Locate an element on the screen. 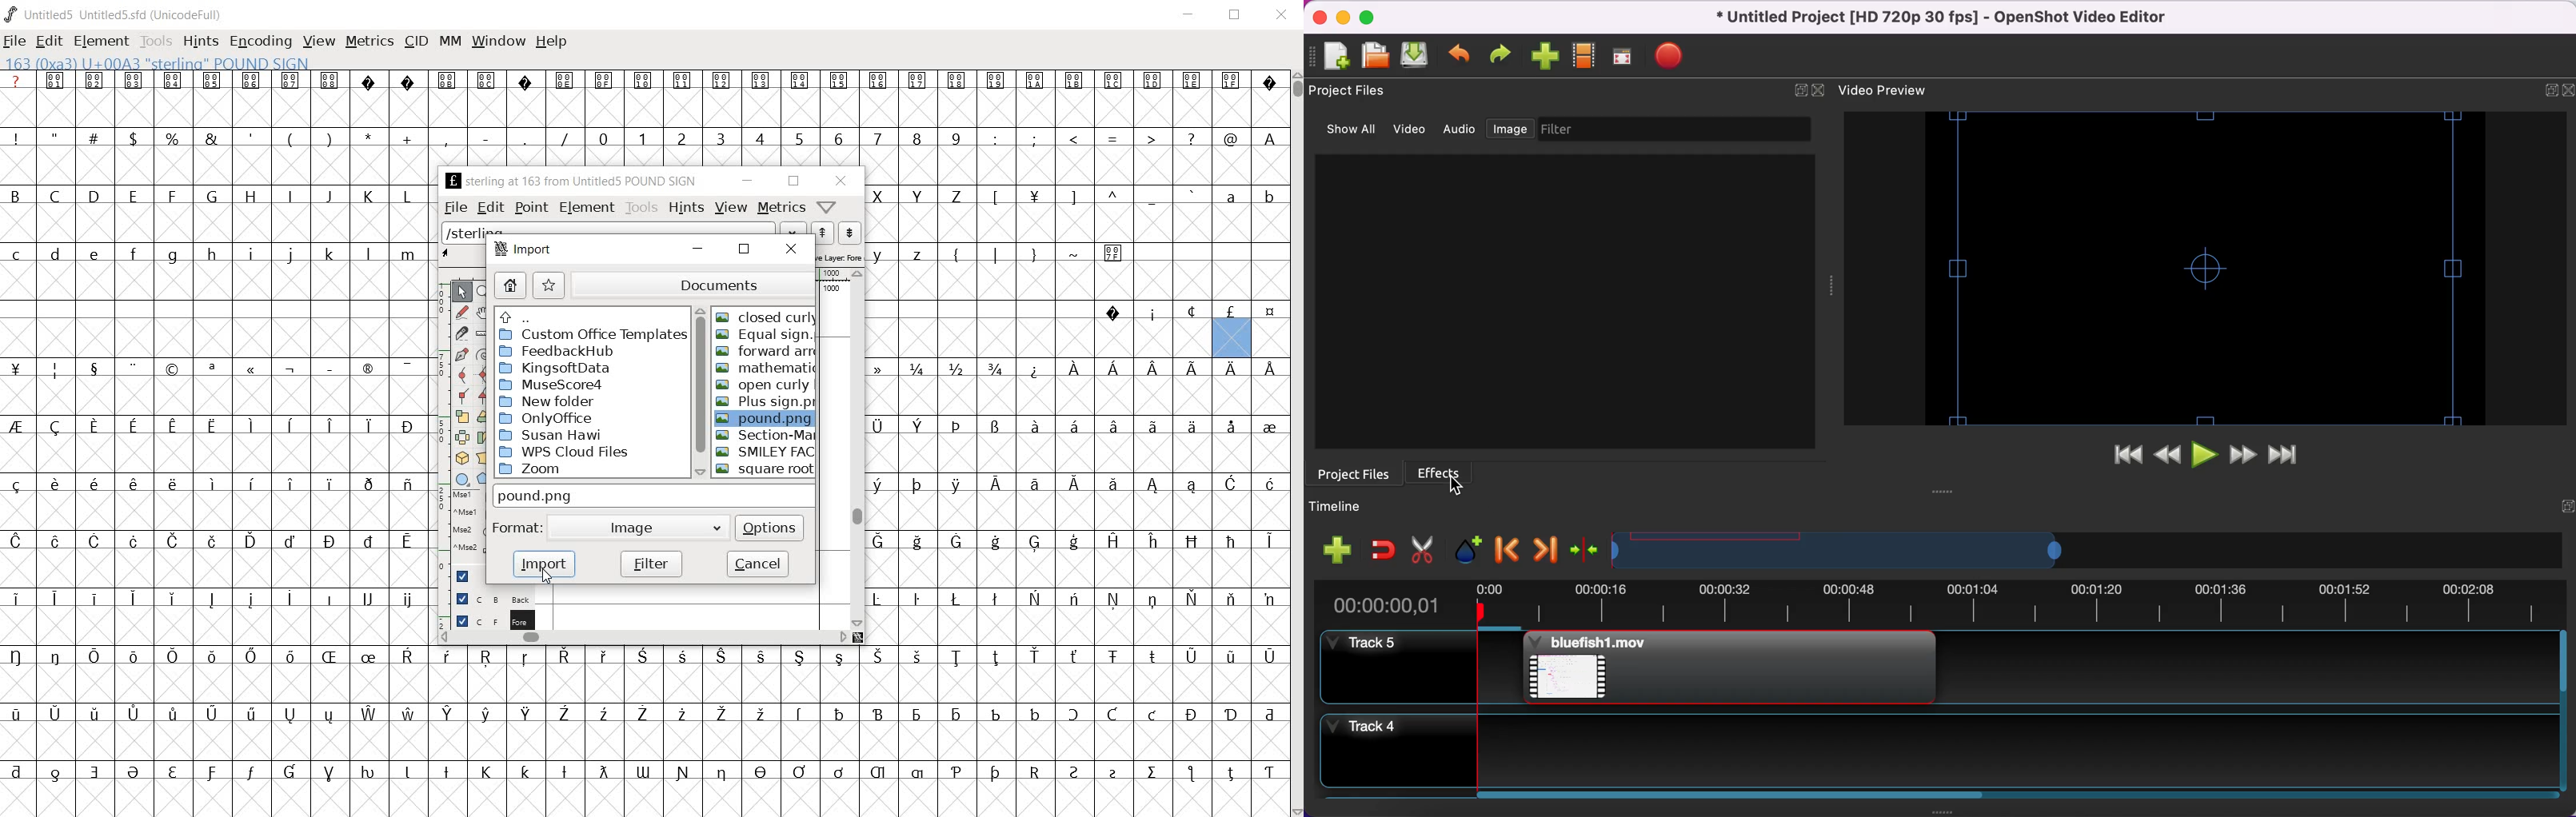 This screenshot has width=2576, height=840. tools is located at coordinates (641, 207).